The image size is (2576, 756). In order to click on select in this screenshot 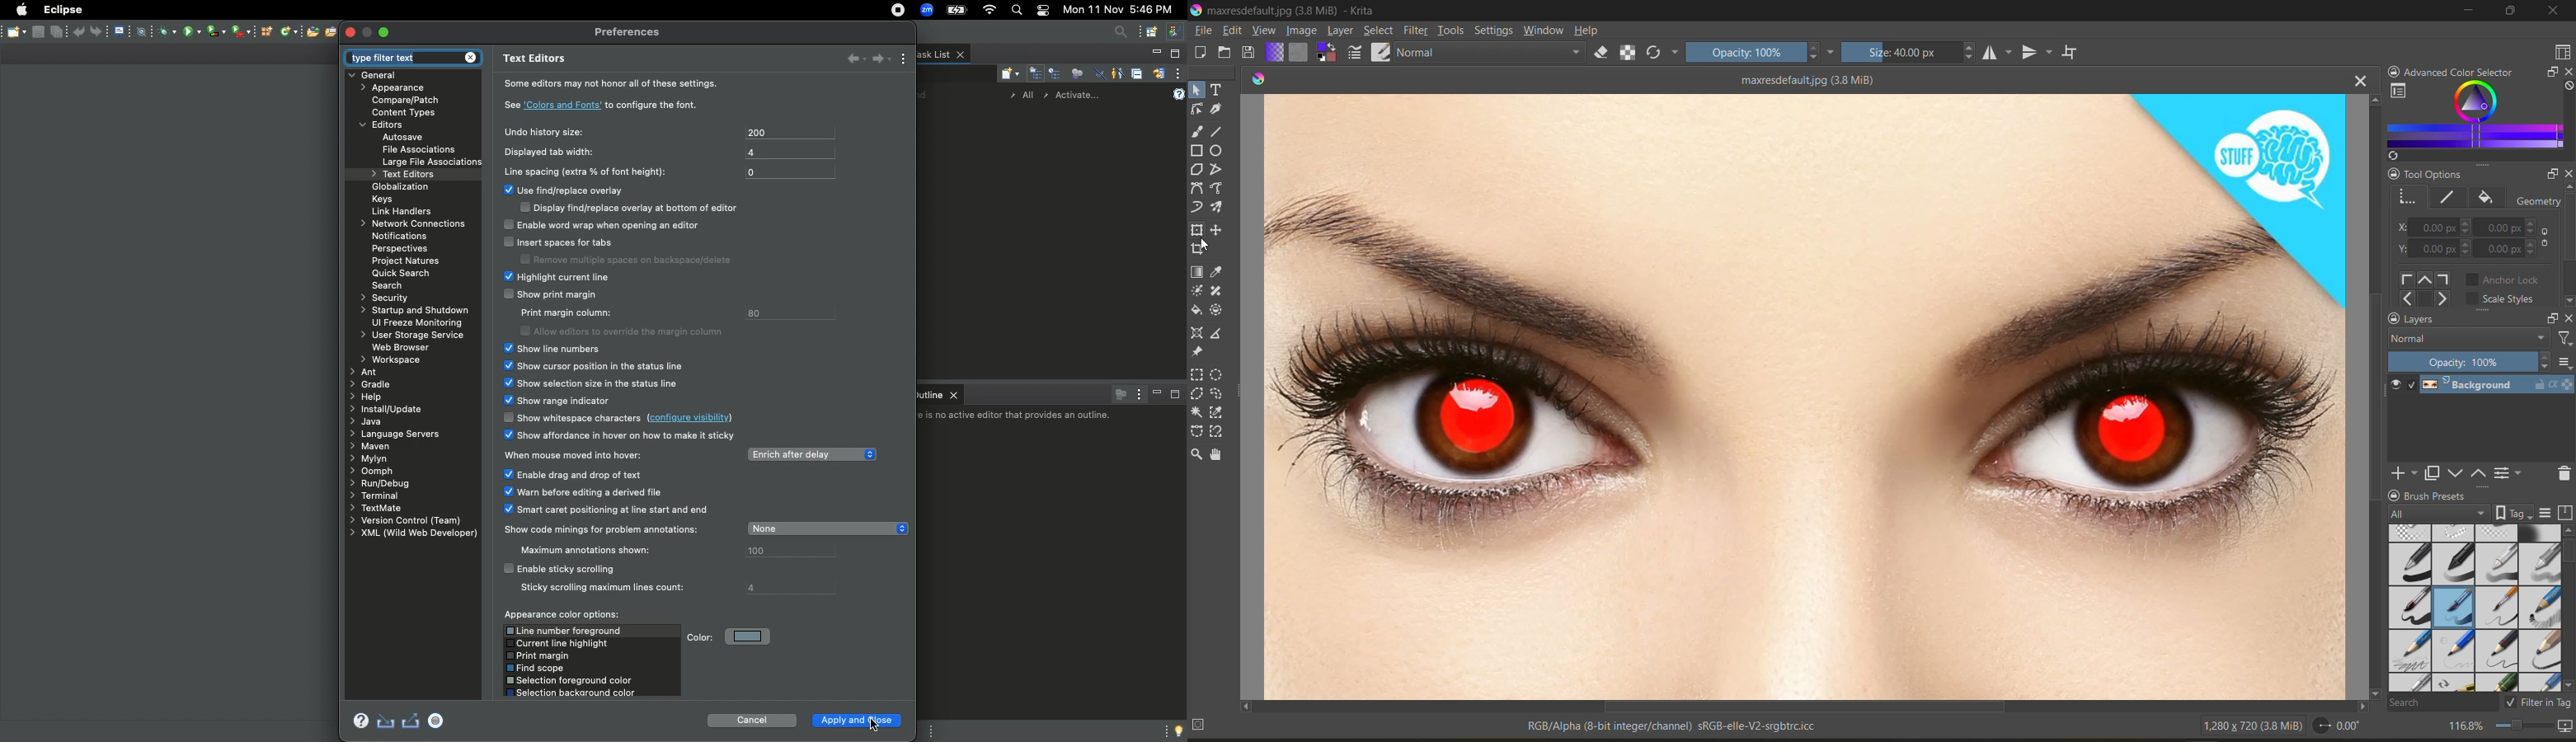, I will do `click(1379, 32)`.